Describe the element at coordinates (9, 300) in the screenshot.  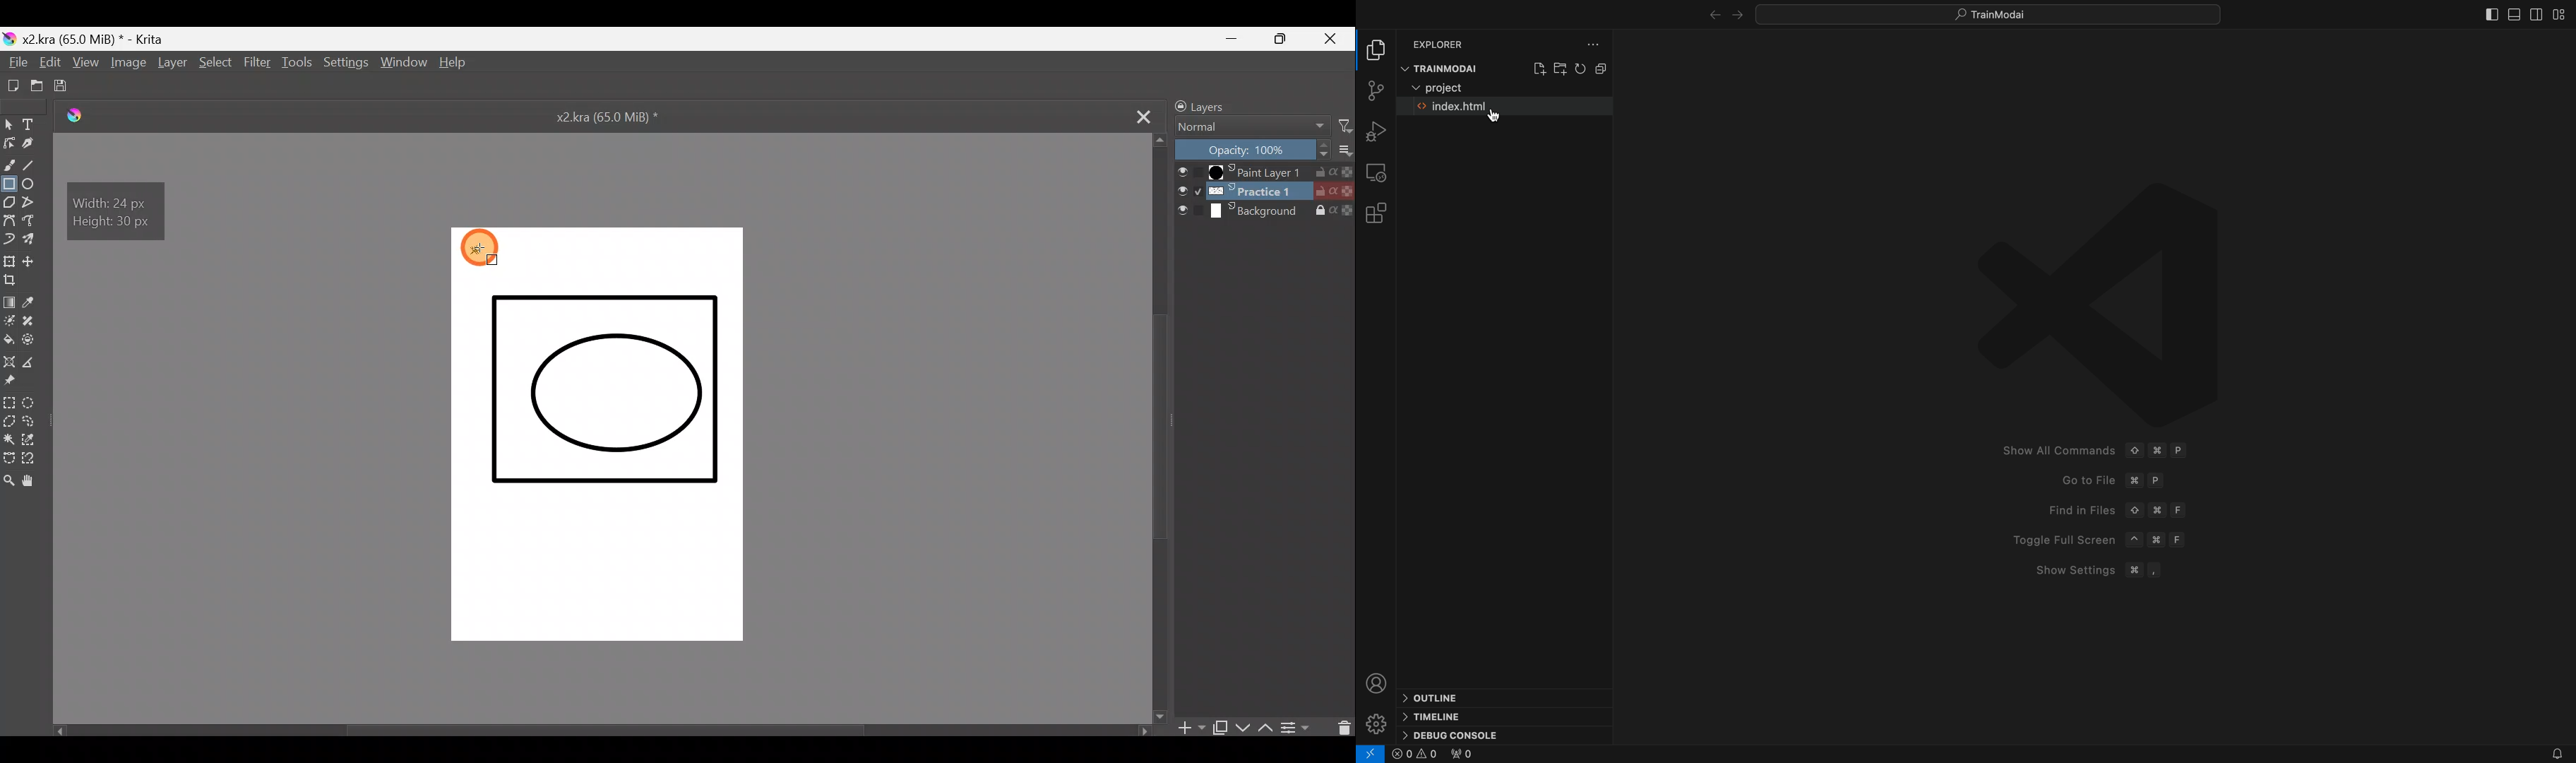
I see `Draw a gradient` at that location.